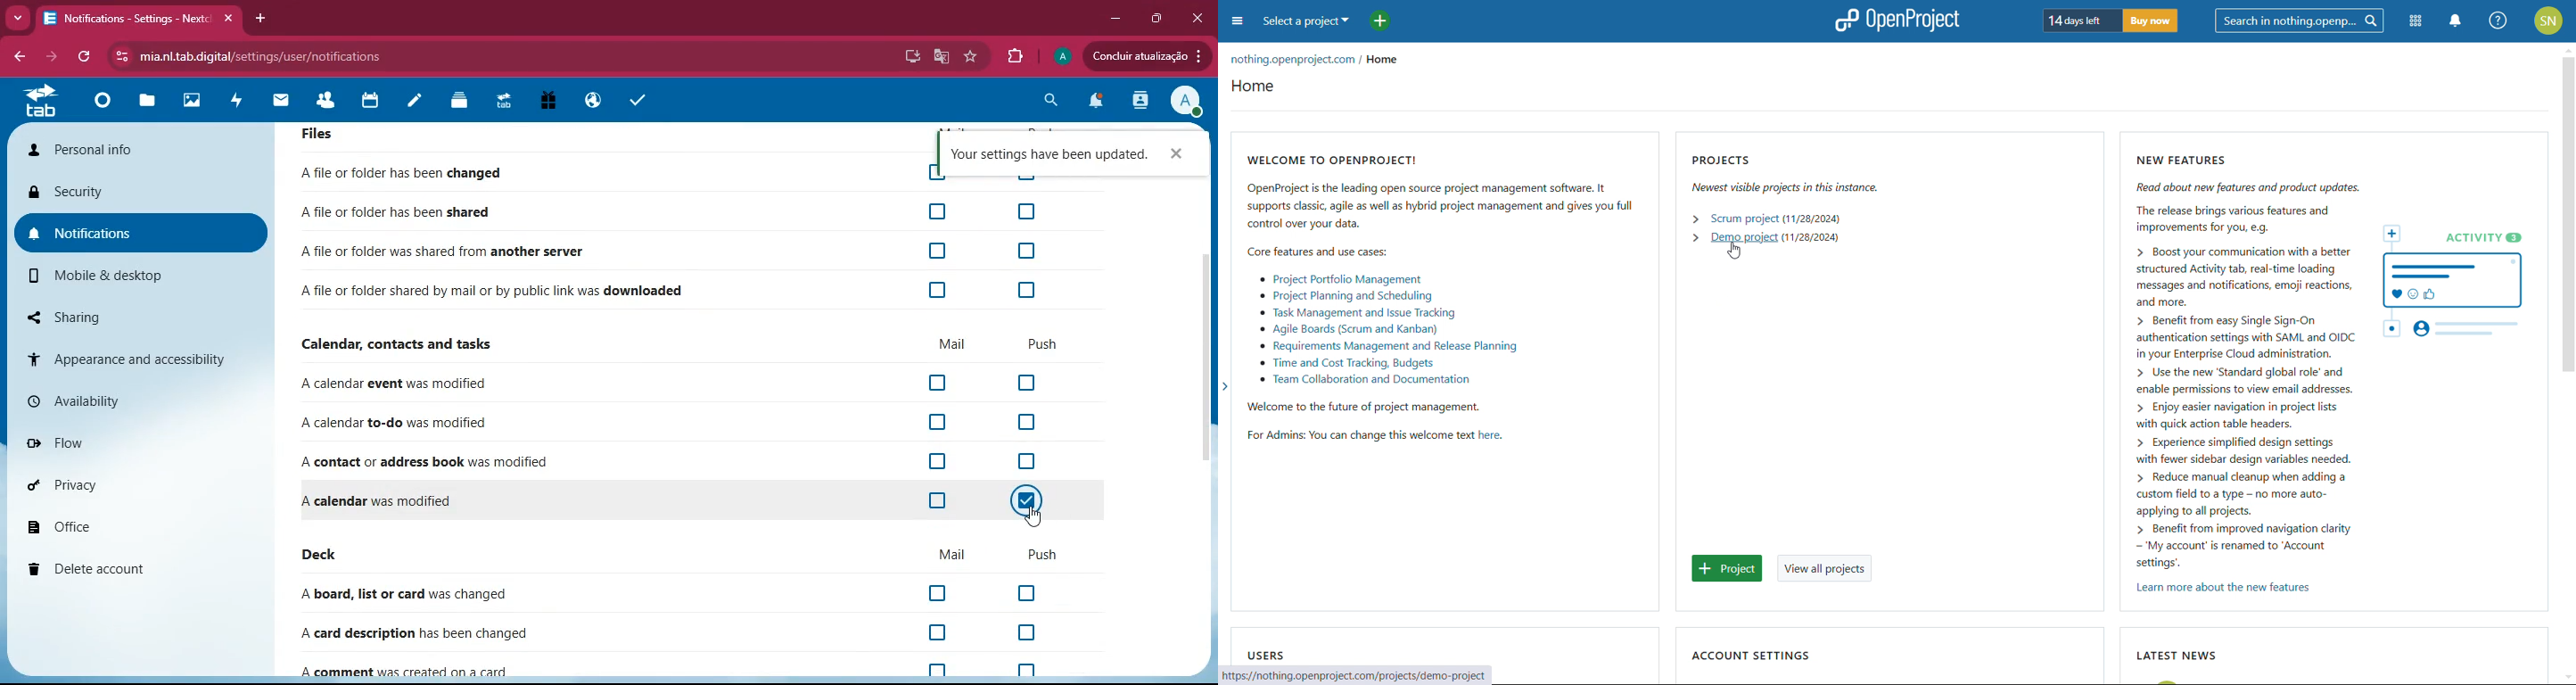 This screenshot has width=2576, height=700. Describe the element at coordinates (481, 458) in the screenshot. I see `contact` at that location.